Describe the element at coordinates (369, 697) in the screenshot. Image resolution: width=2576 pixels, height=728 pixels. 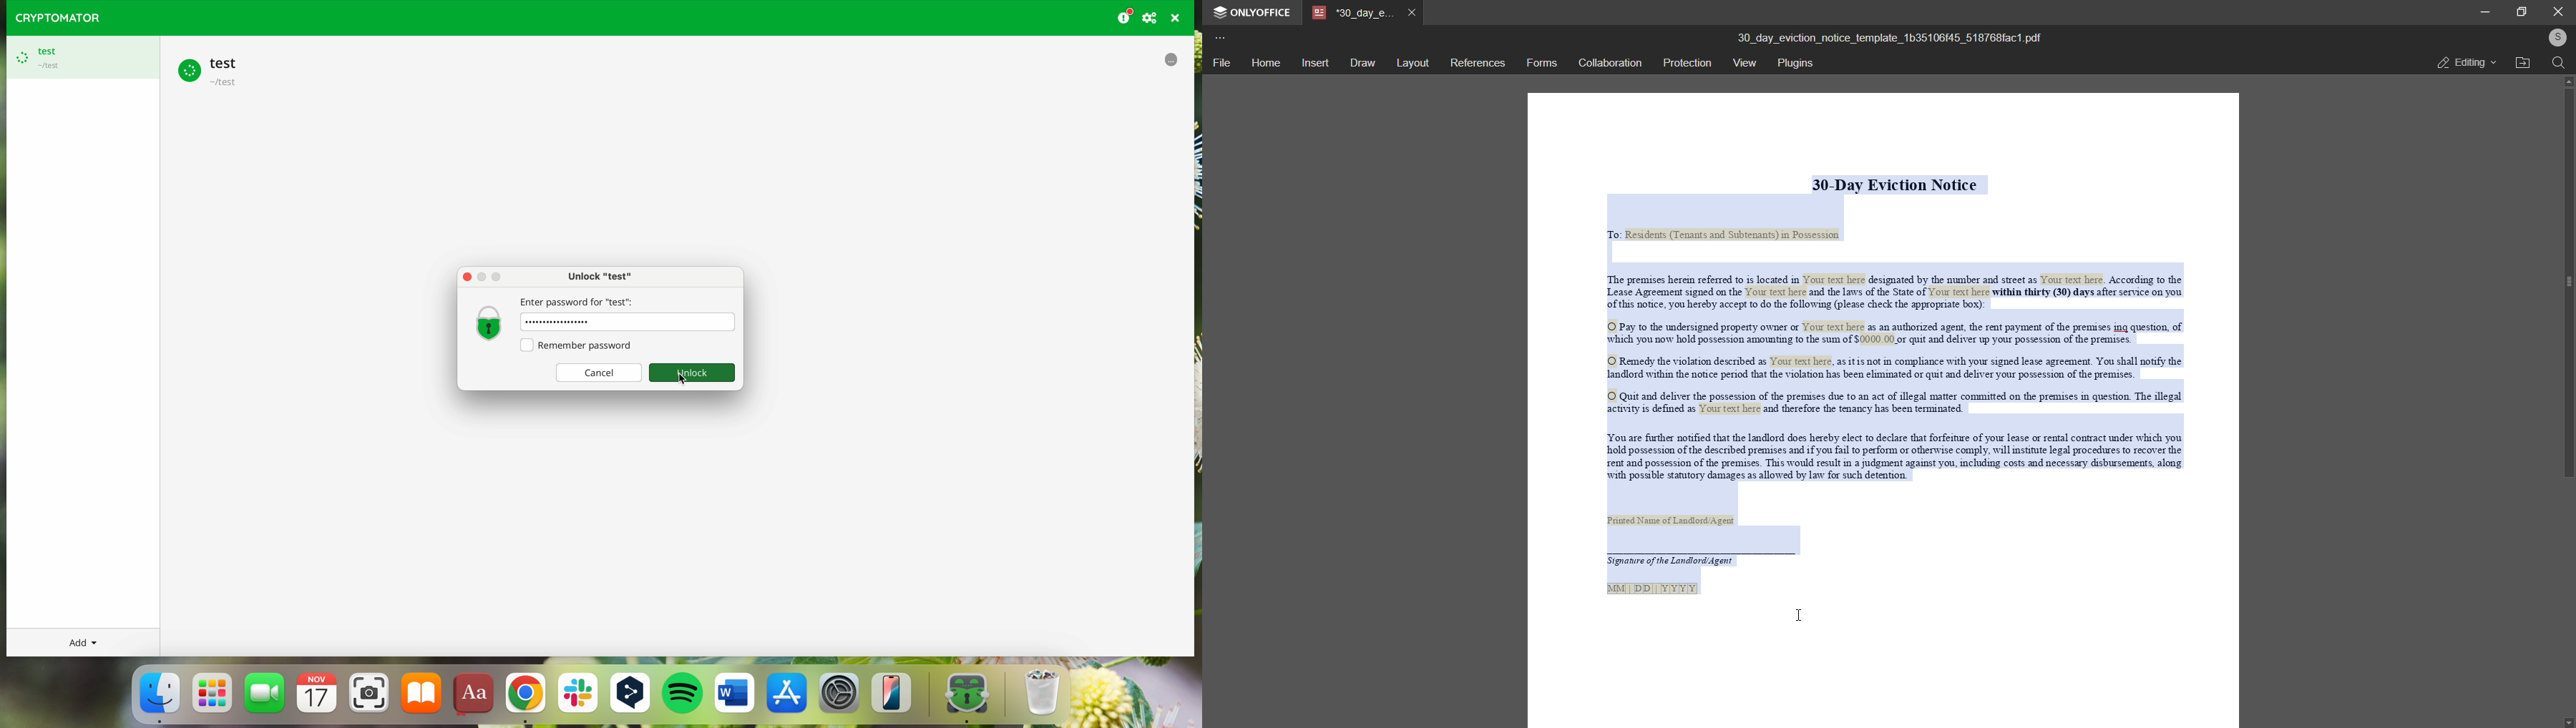
I see `screenshot` at that location.